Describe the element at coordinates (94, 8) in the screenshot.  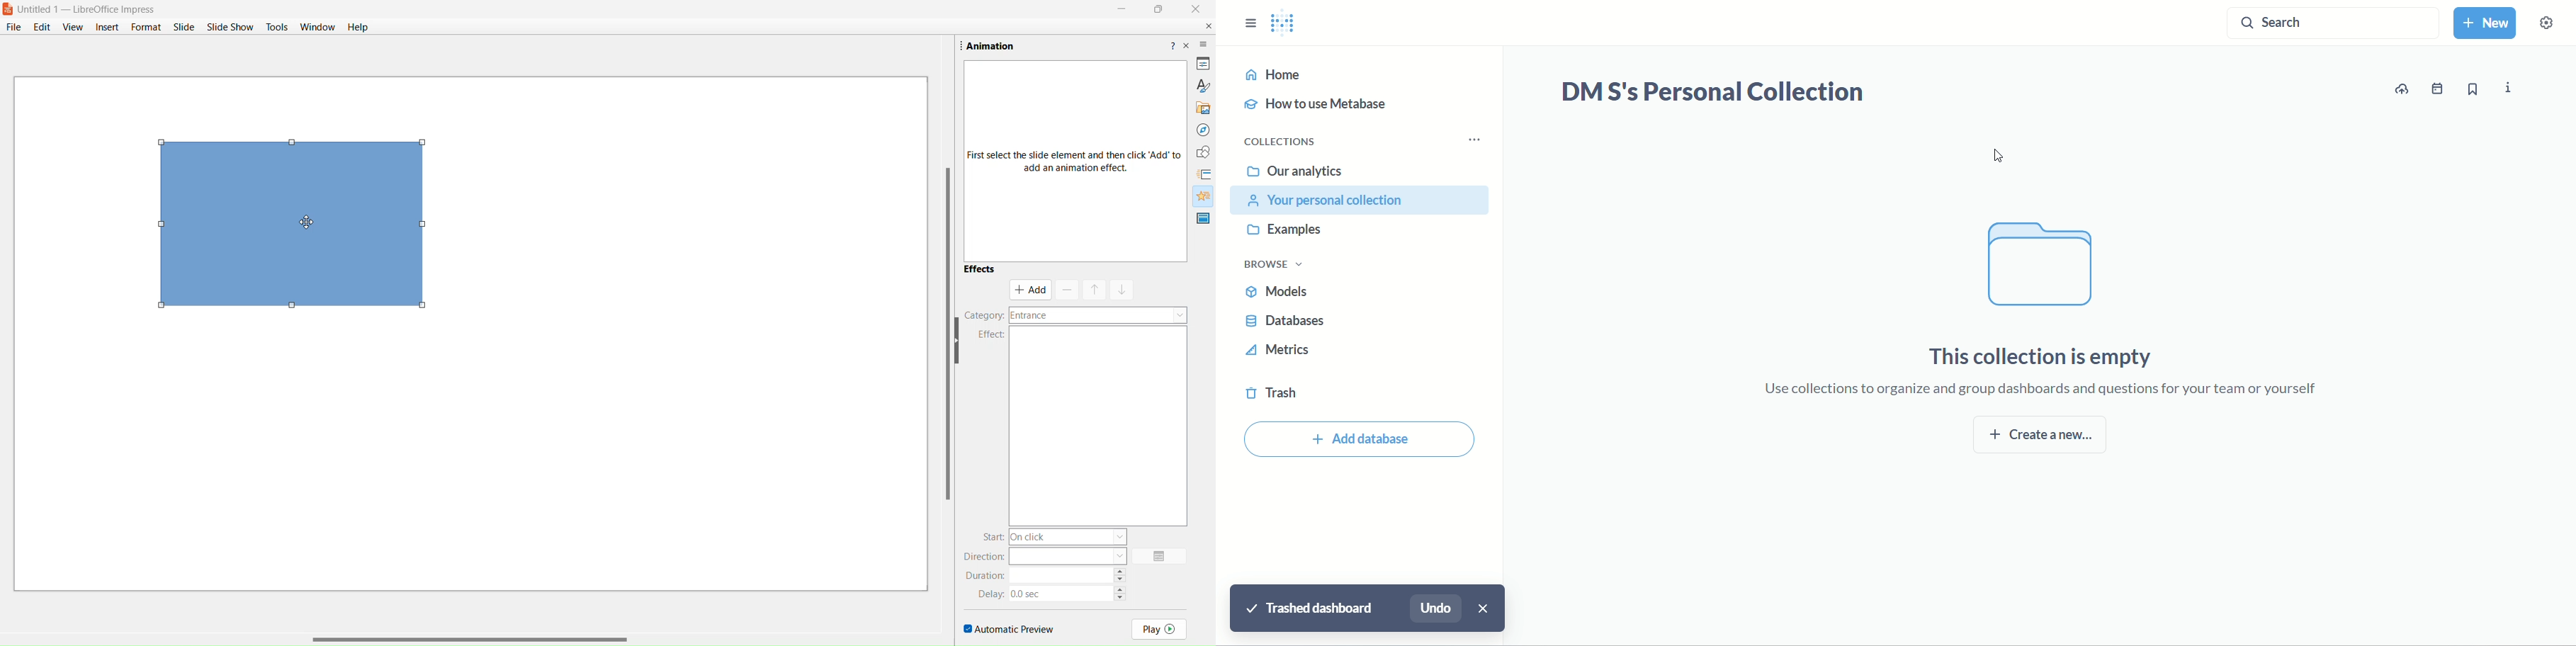
I see `Untitled 1 — LibreOffice Impress` at that location.